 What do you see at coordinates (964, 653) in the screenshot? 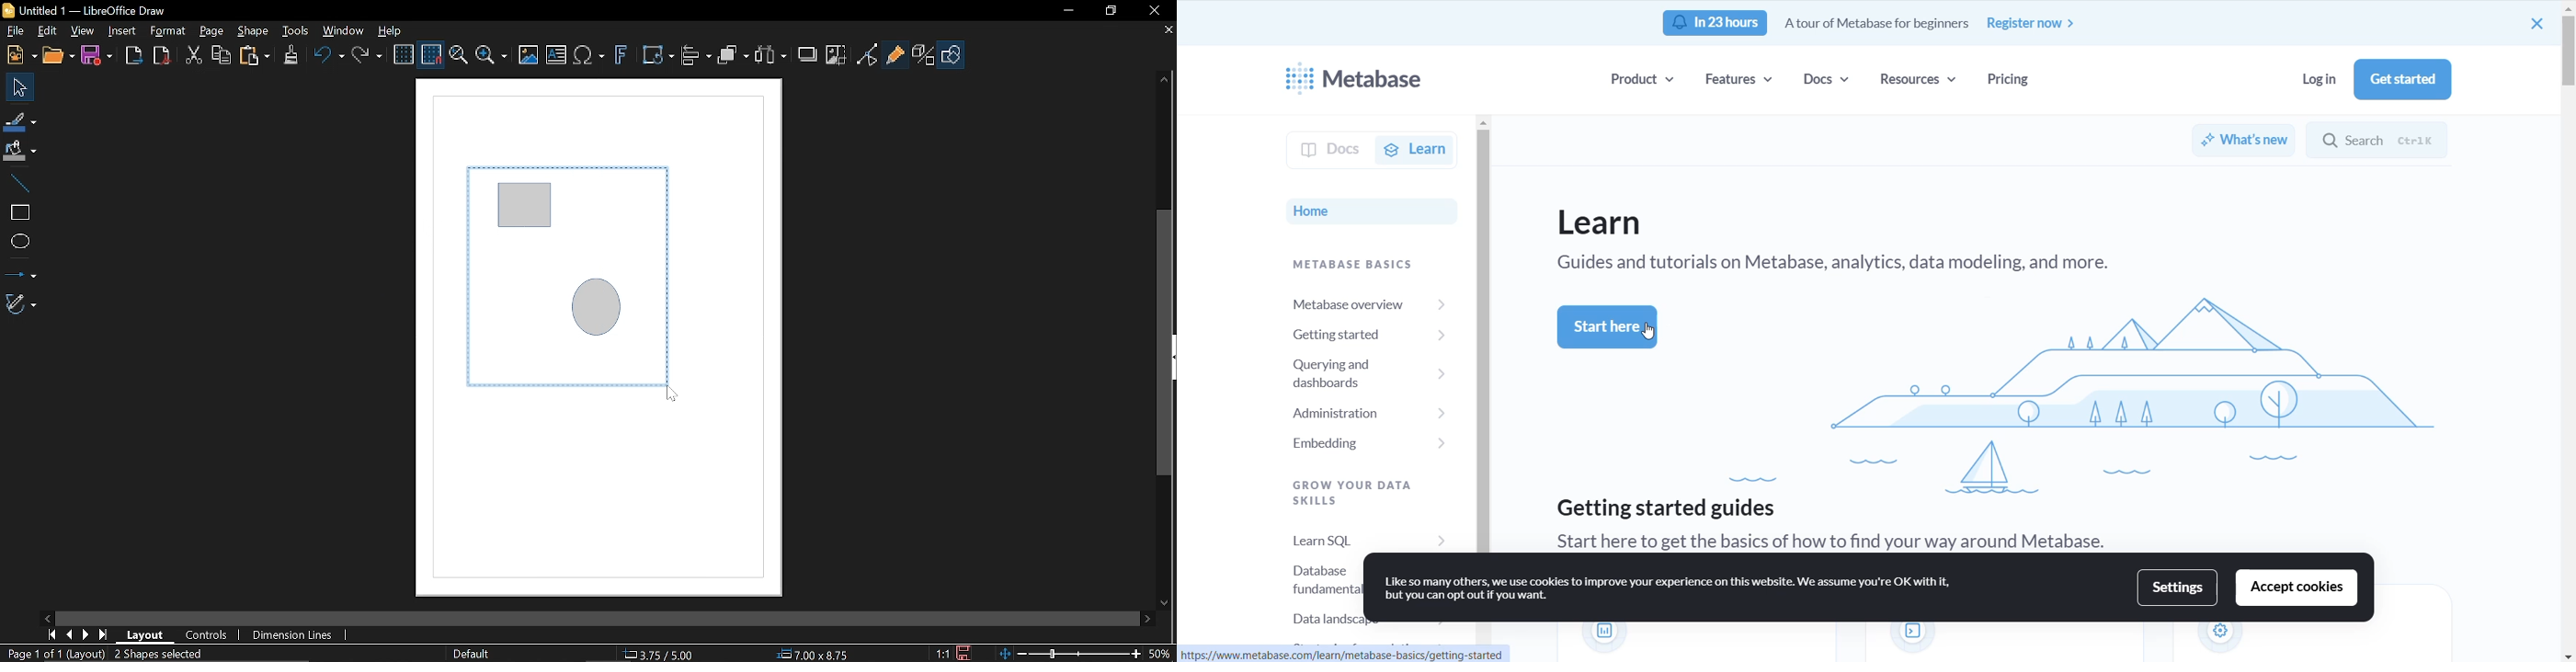
I see `Save` at bounding box center [964, 653].